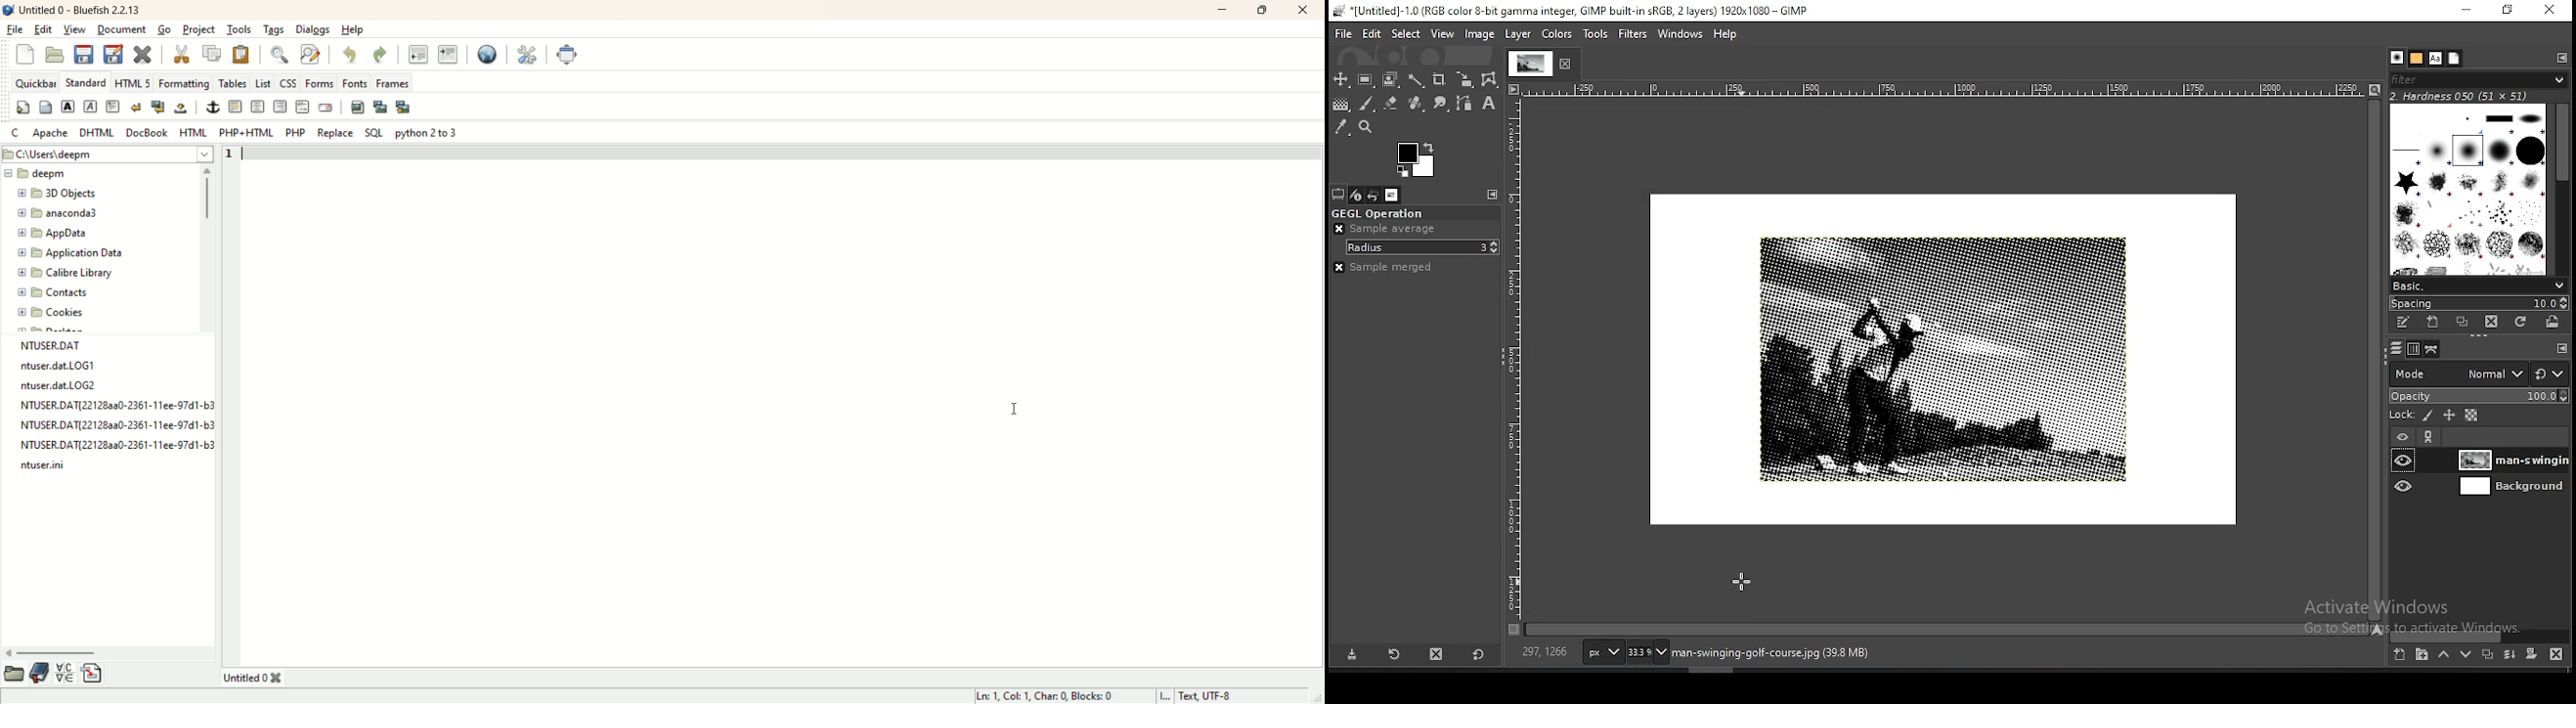 Image resolution: width=2576 pixels, height=728 pixels. Describe the element at coordinates (1397, 269) in the screenshot. I see `sample merged` at that location.